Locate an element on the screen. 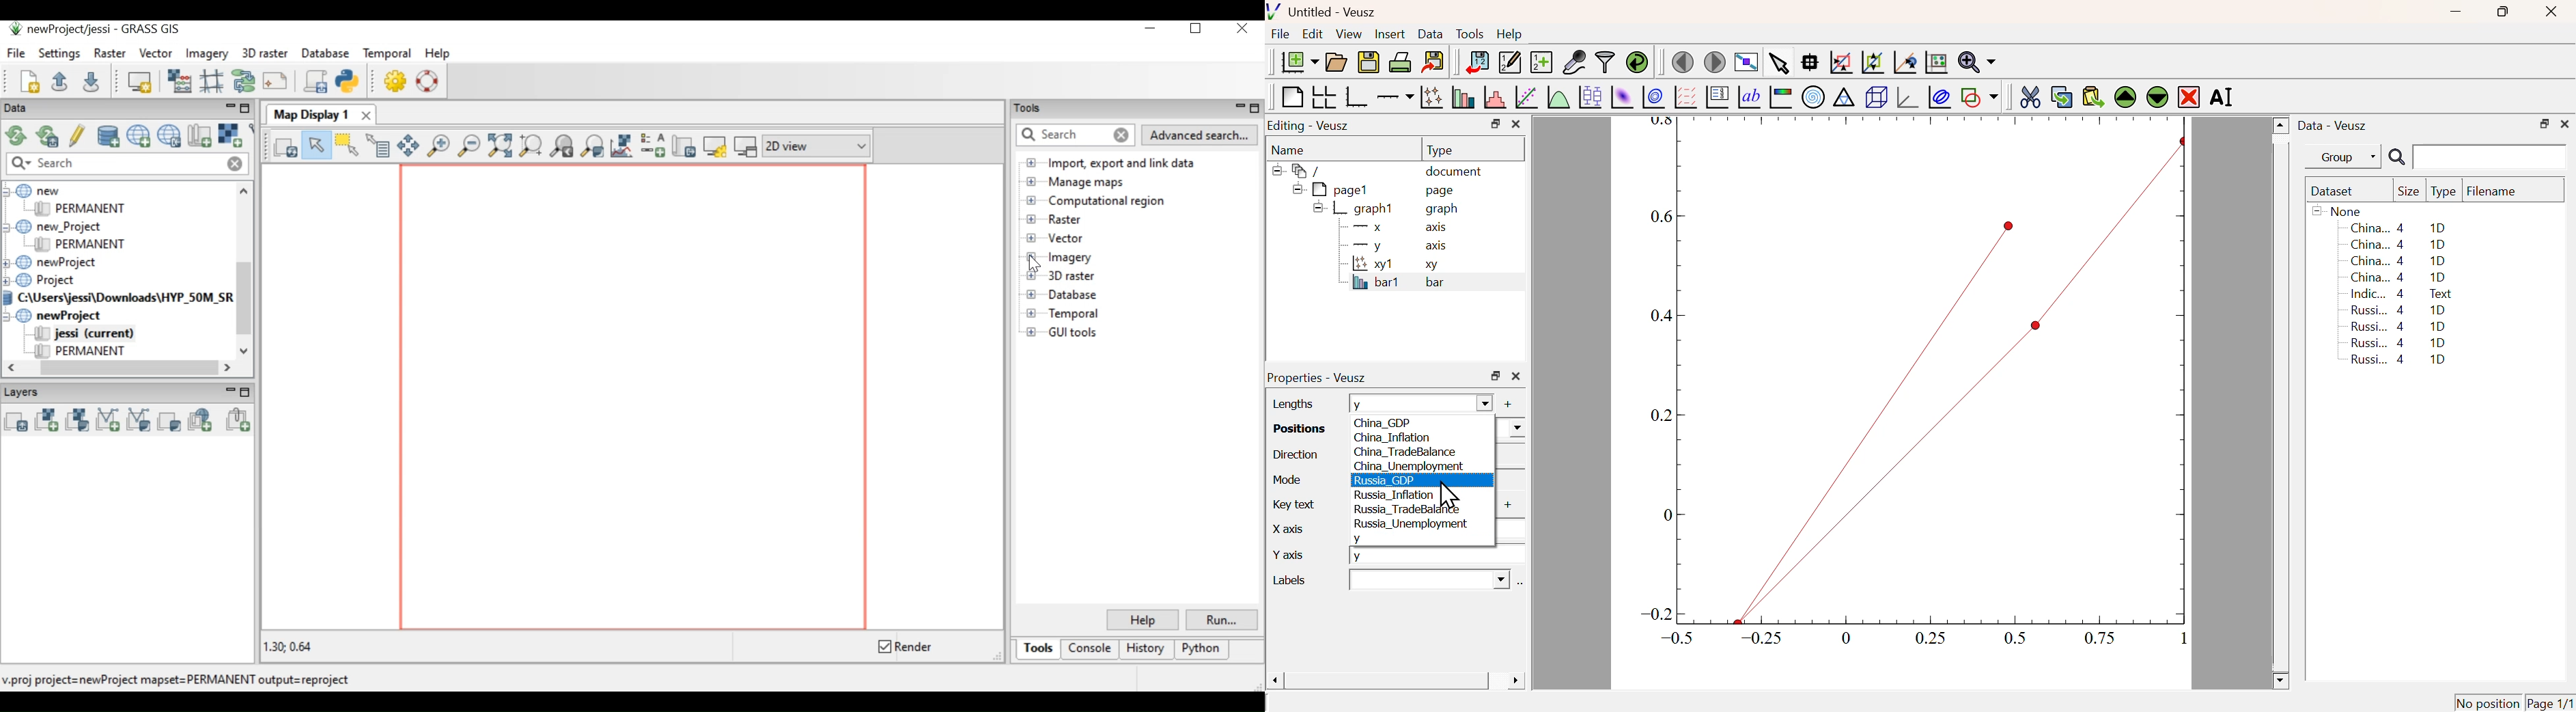 The image size is (2576, 728). Group is located at coordinates (2347, 158).